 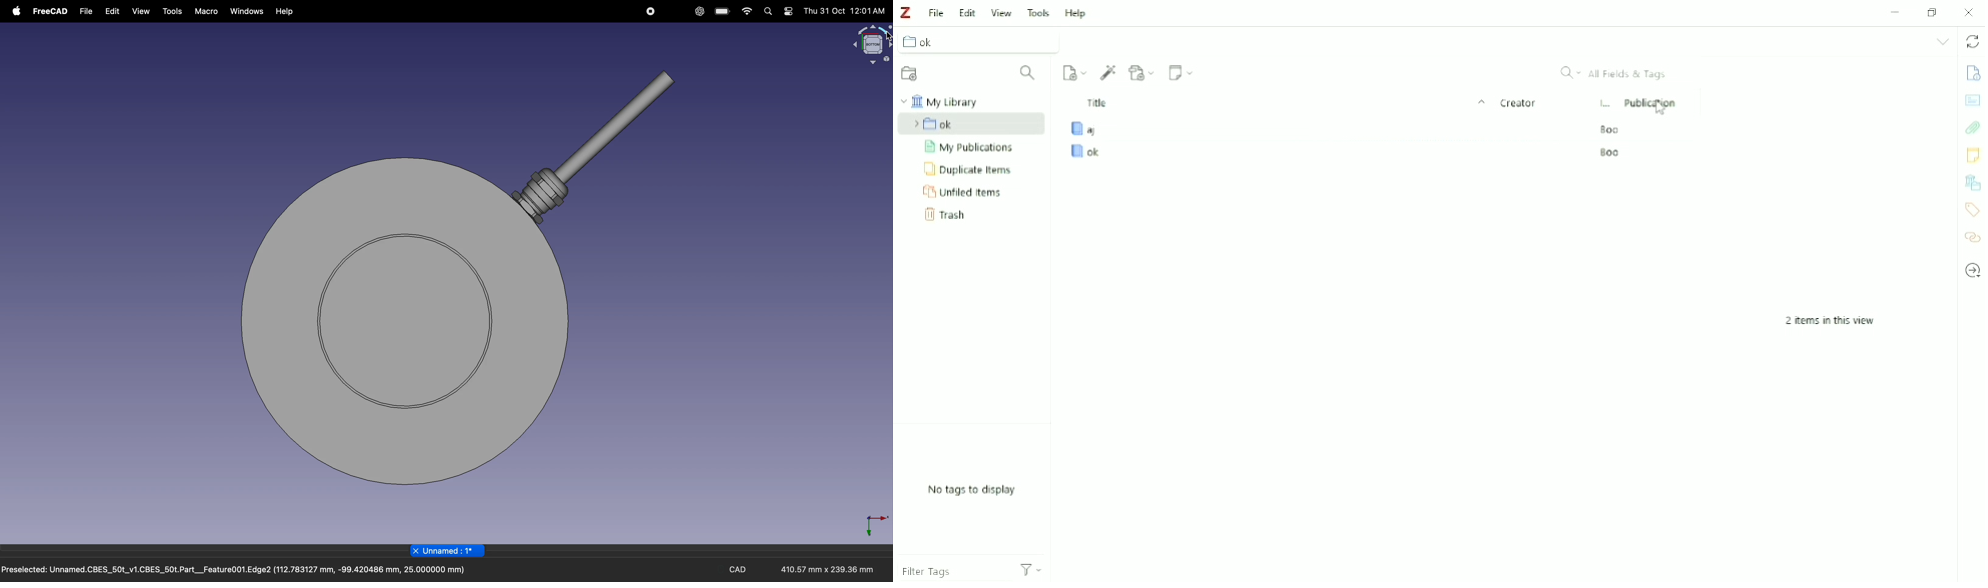 What do you see at coordinates (1351, 152) in the screenshot?
I see `Book ok` at bounding box center [1351, 152].